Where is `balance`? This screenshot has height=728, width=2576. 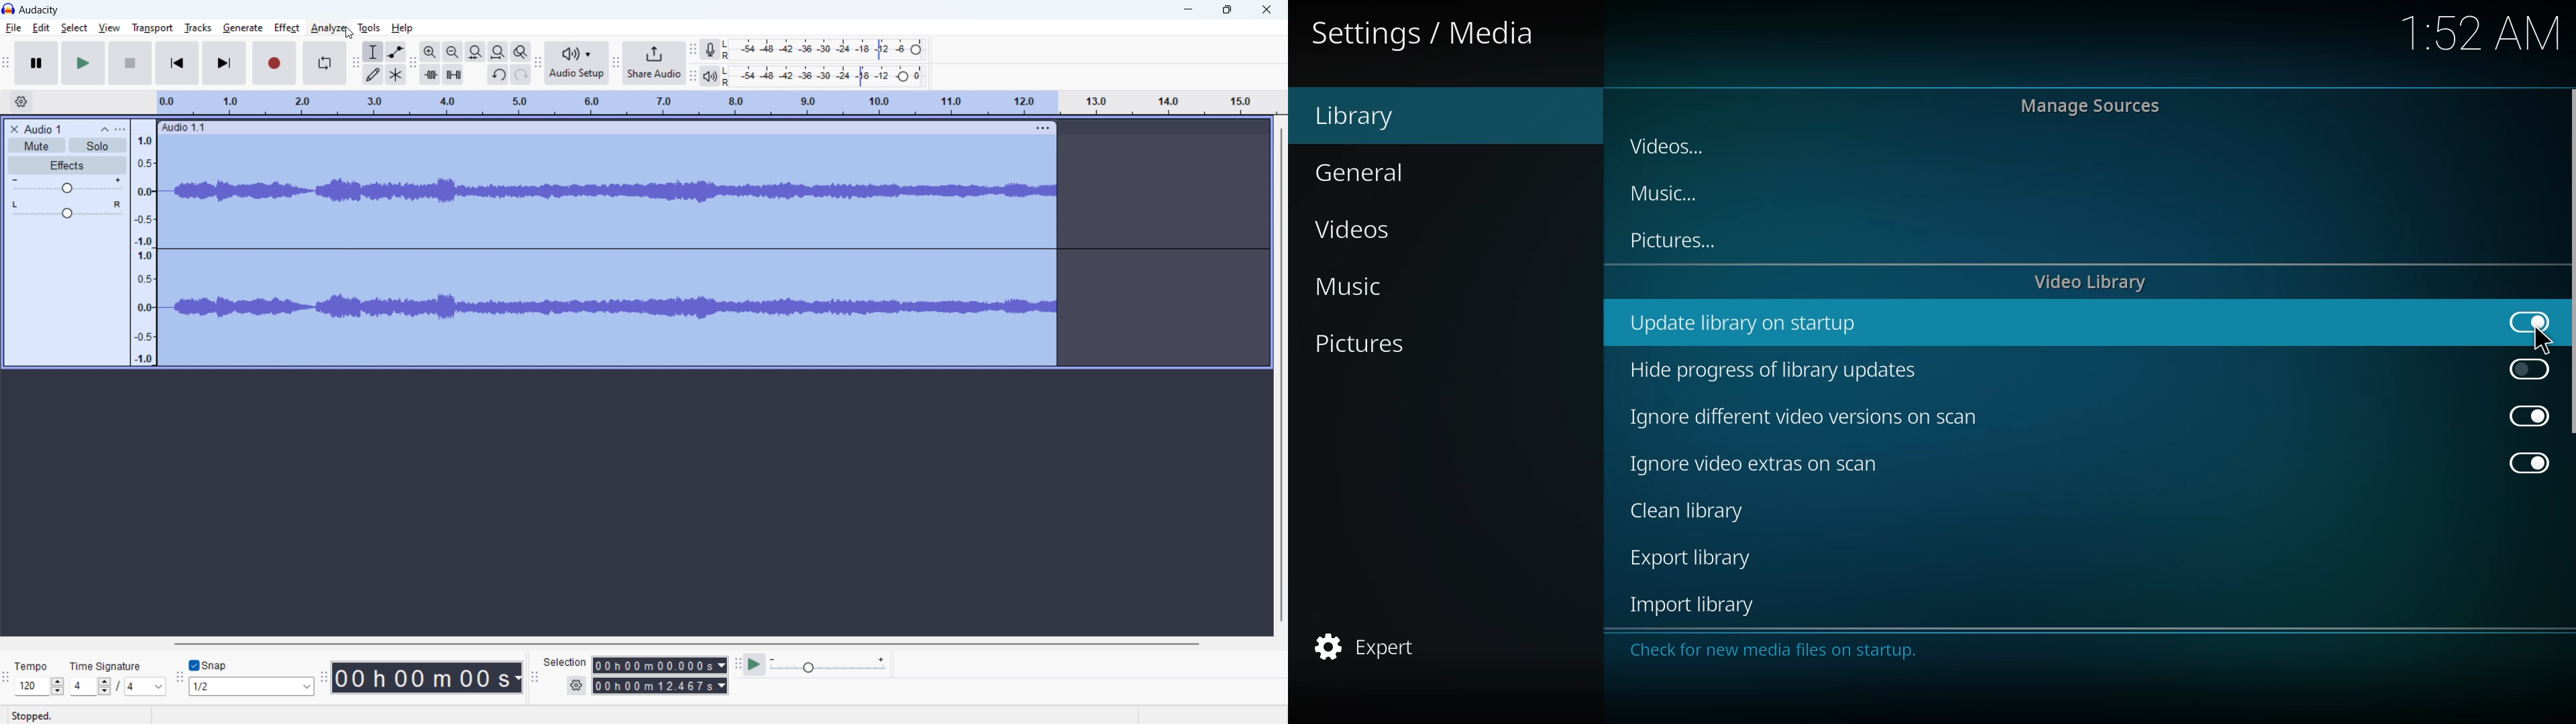 balance is located at coordinates (66, 210).